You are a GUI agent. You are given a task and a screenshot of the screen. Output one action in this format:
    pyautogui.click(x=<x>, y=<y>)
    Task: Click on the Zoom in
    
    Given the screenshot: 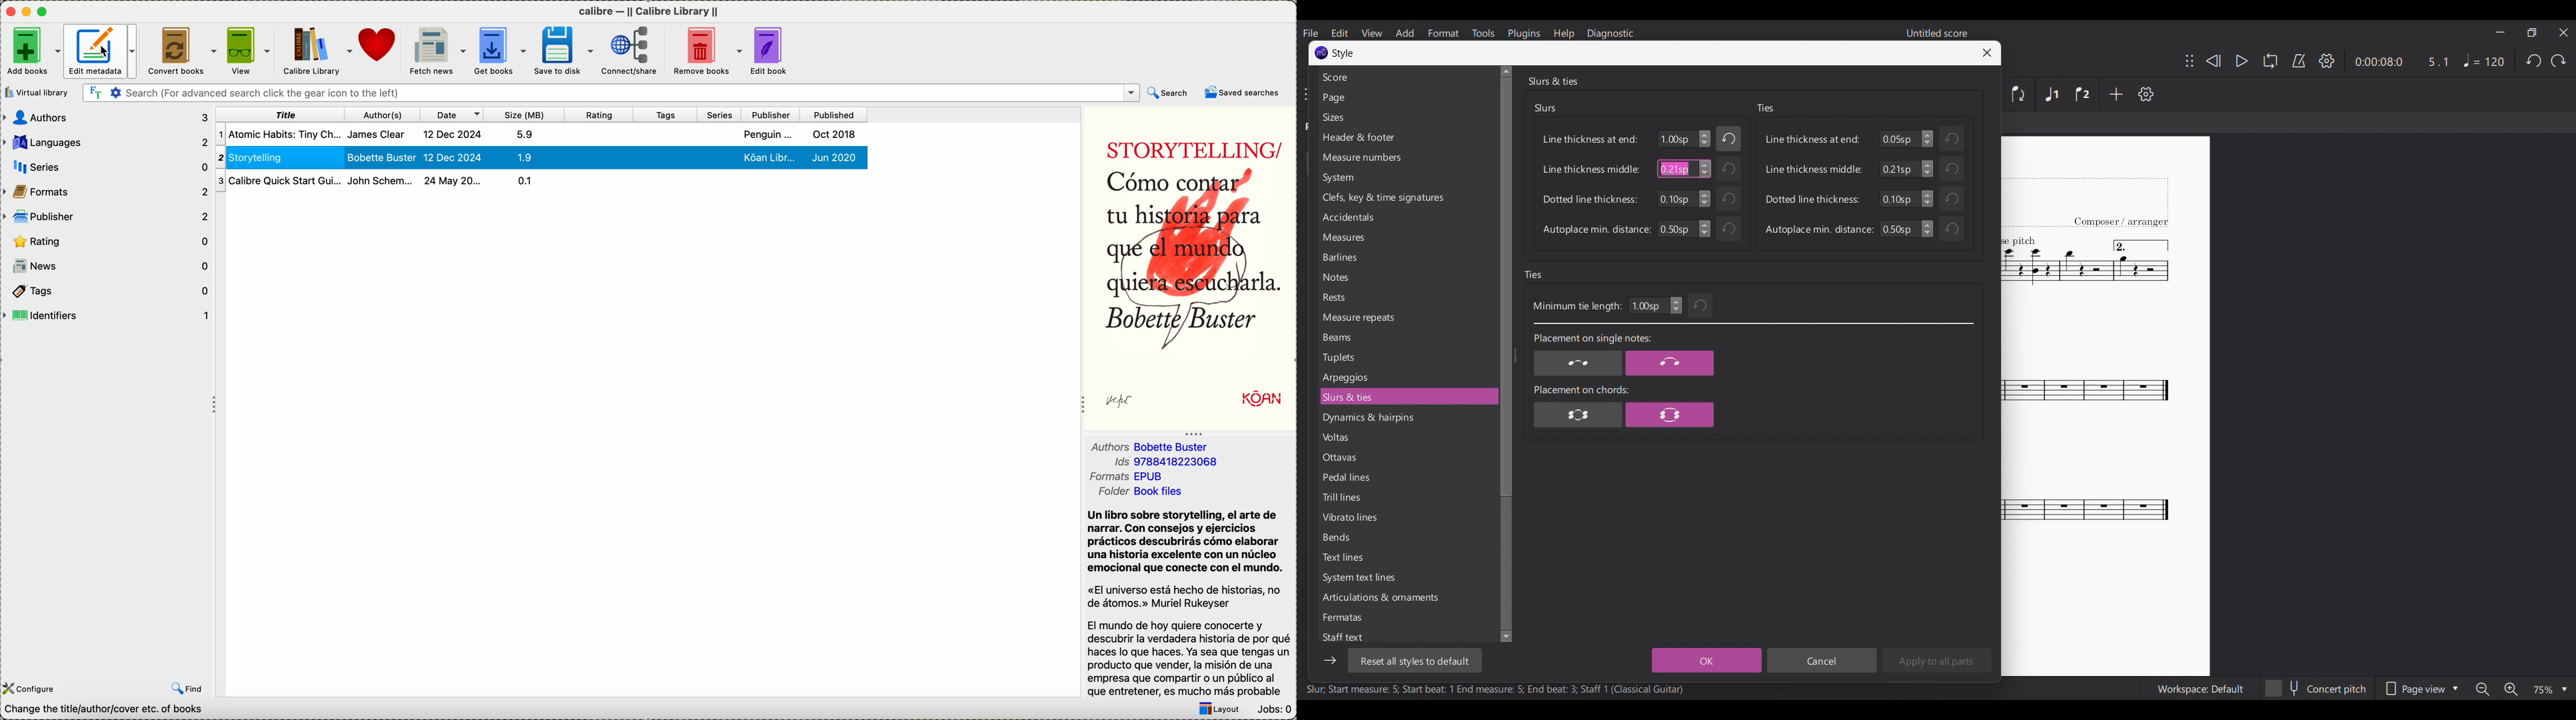 What is the action you would take?
    pyautogui.click(x=2509, y=689)
    